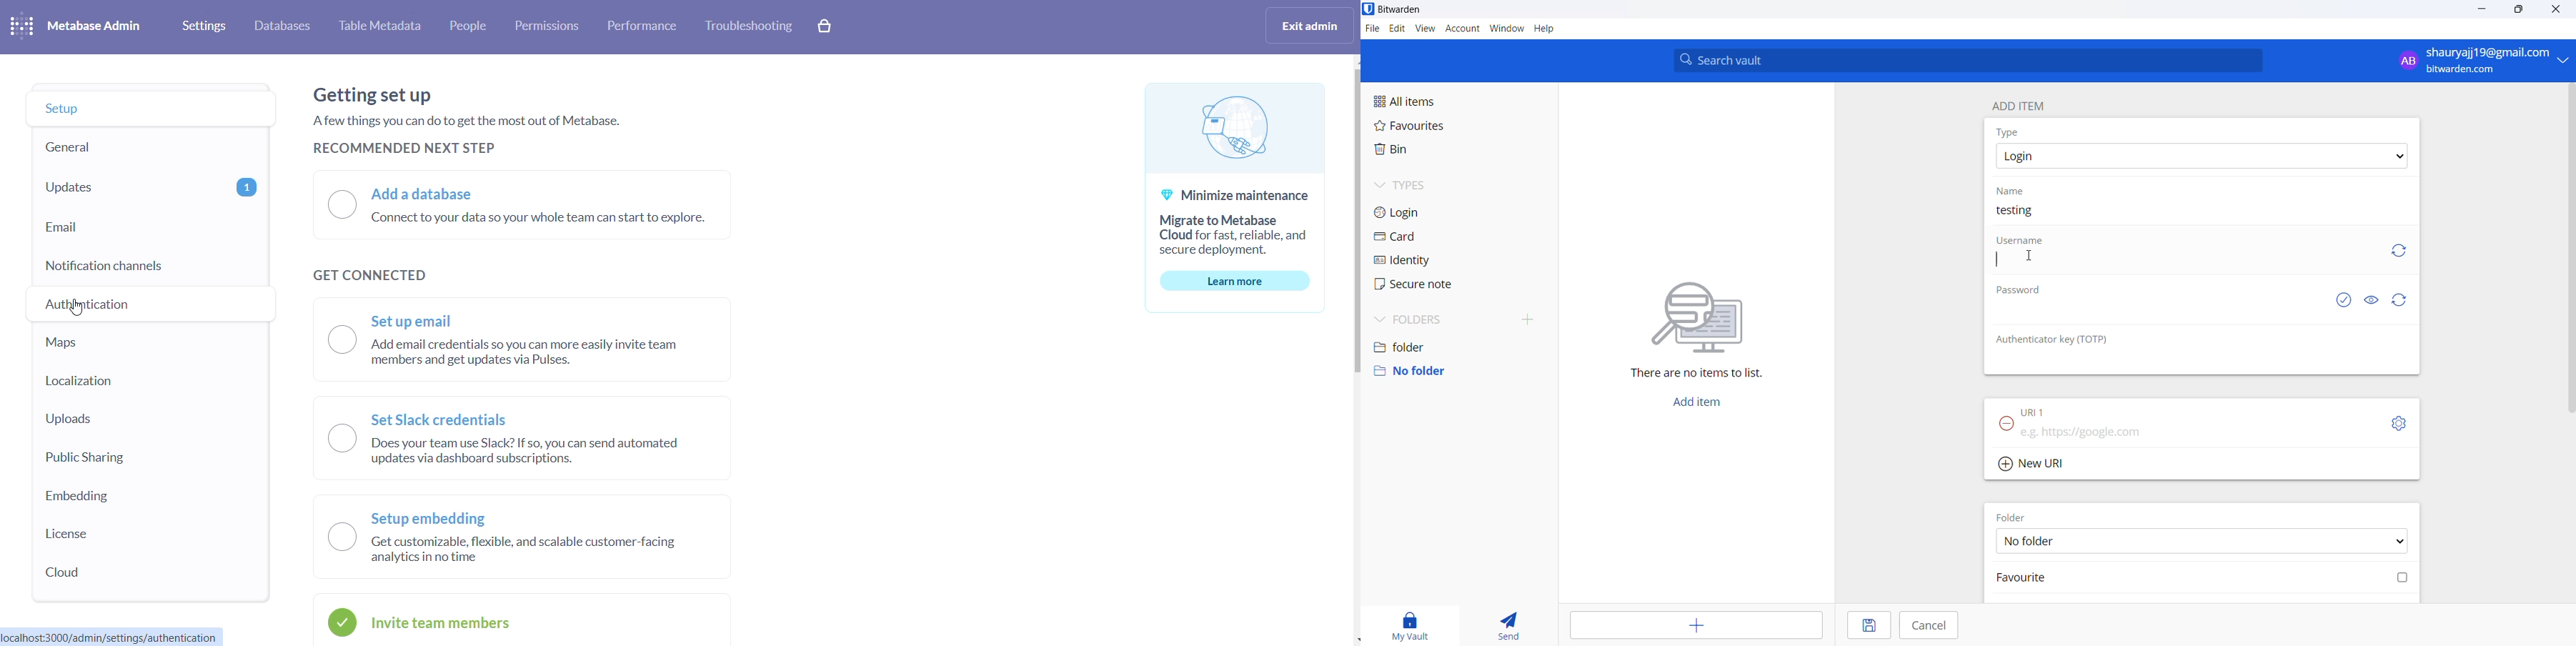 This screenshot has width=2576, height=672. Describe the element at coordinates (79, 309) in the screenshot. I see `cursor` at that location.